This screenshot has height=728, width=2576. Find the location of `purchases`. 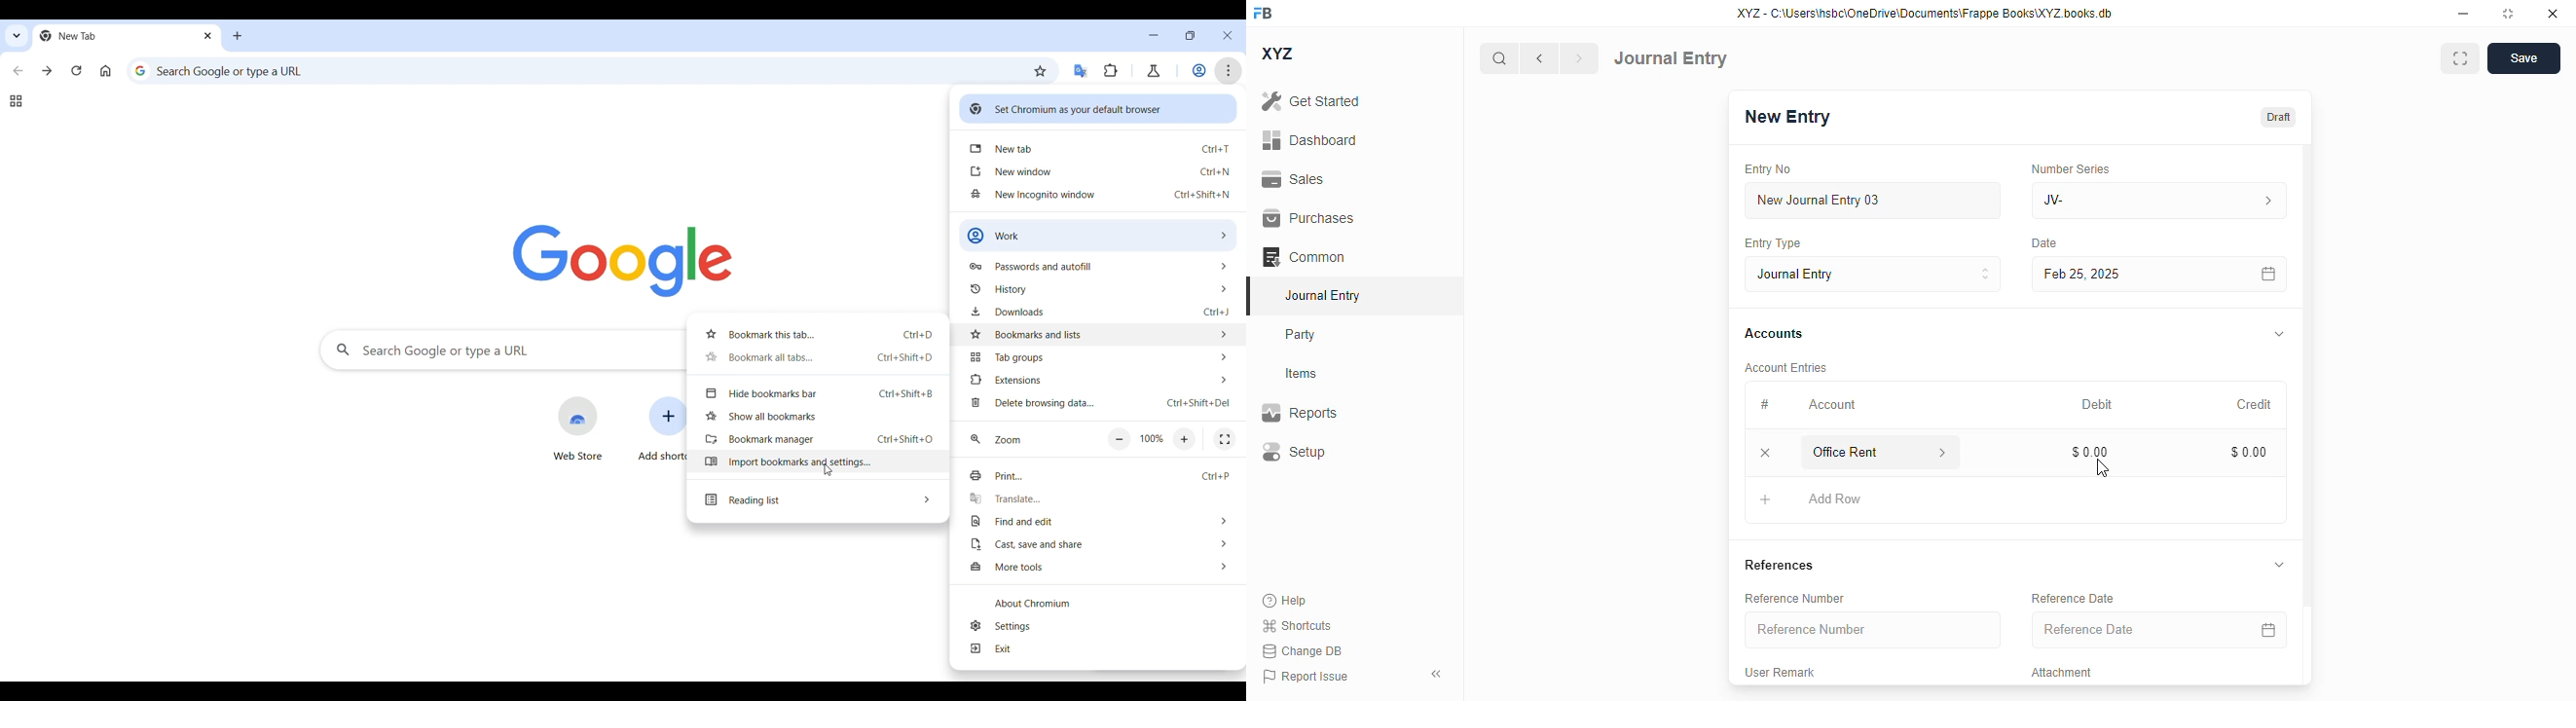

purchases is located at coordinates (1309, 218).